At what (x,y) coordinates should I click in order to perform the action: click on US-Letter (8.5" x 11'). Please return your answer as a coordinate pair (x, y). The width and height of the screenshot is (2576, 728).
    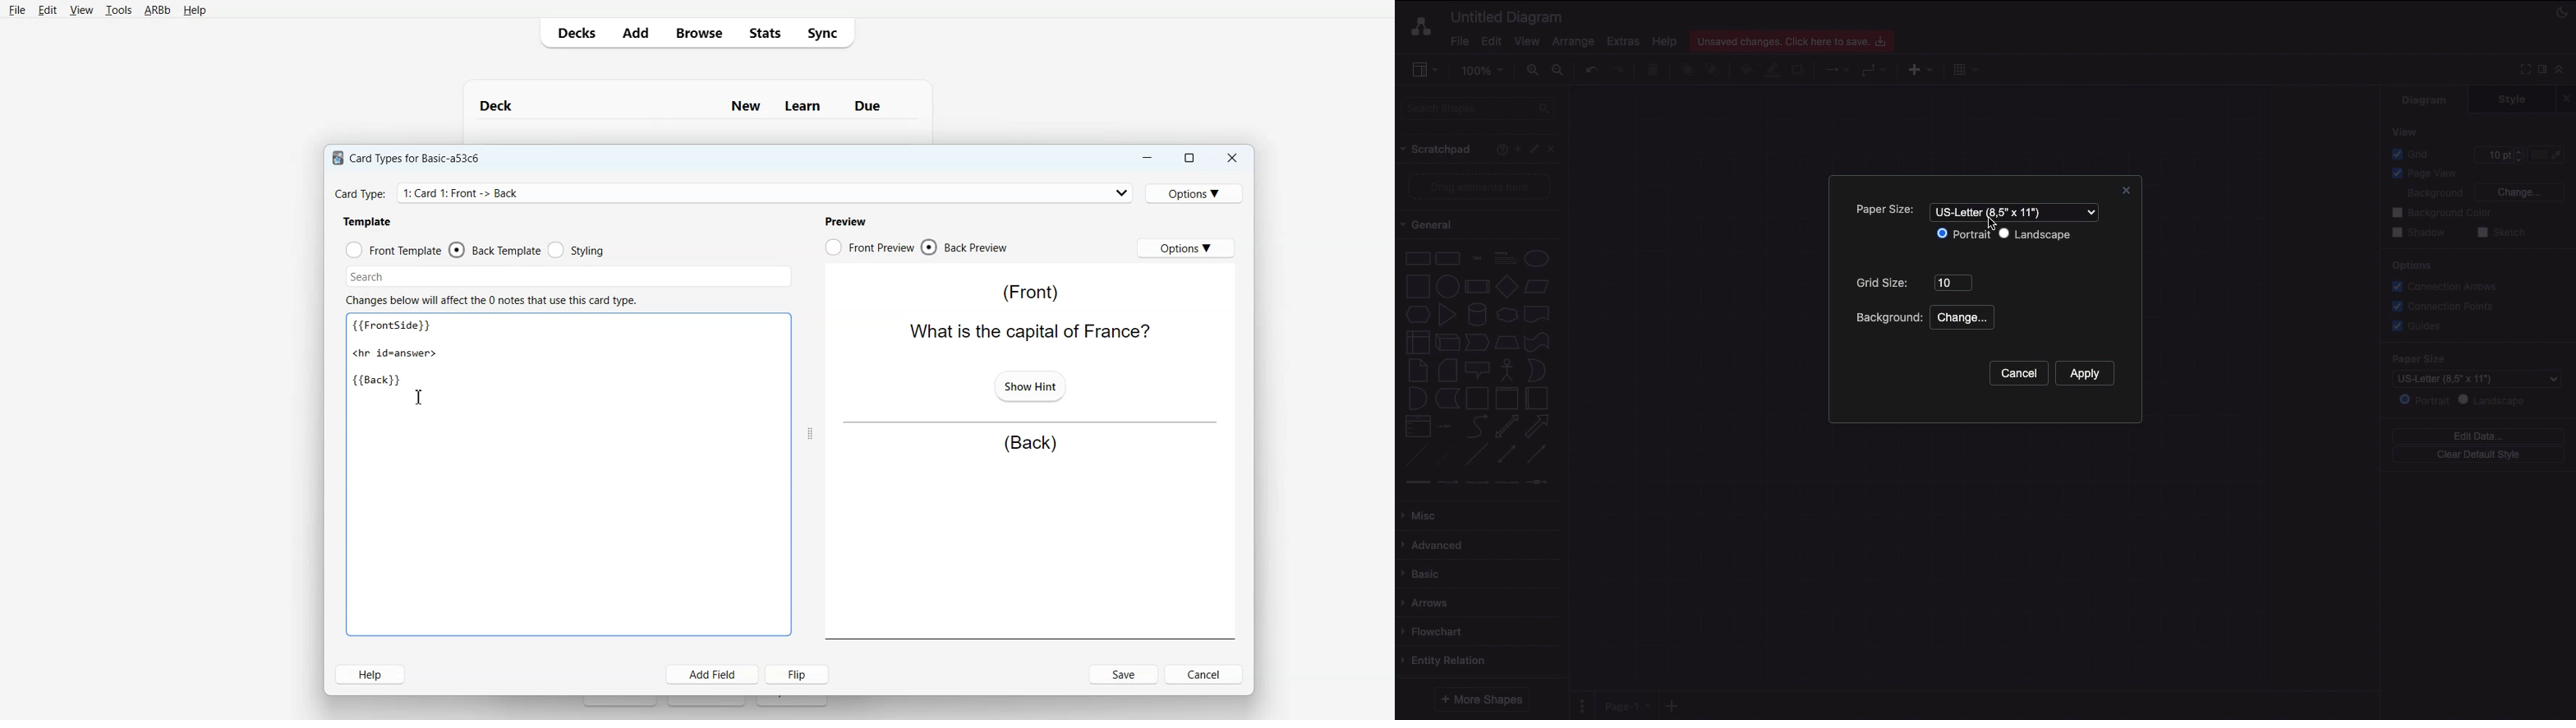
    Looking at the image, I should click on (2468, 378).